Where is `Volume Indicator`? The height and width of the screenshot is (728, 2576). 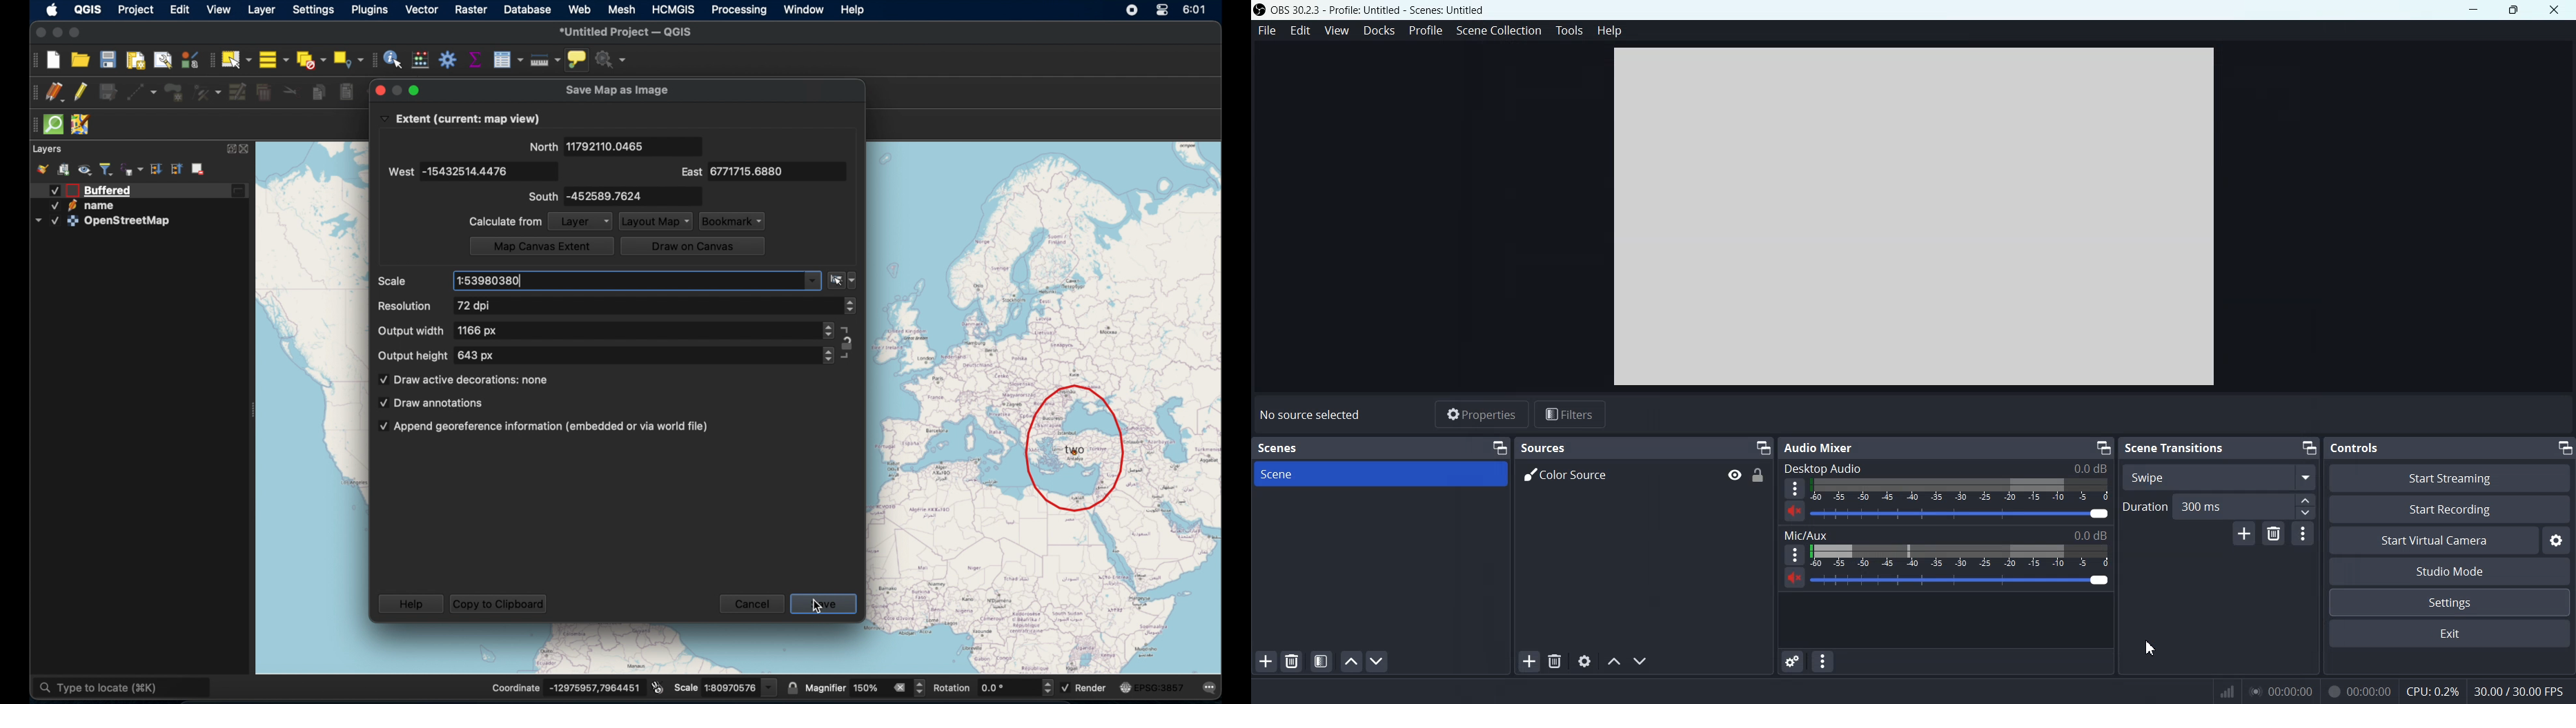 Volume Indicator is located at coordinates (1960, 489).